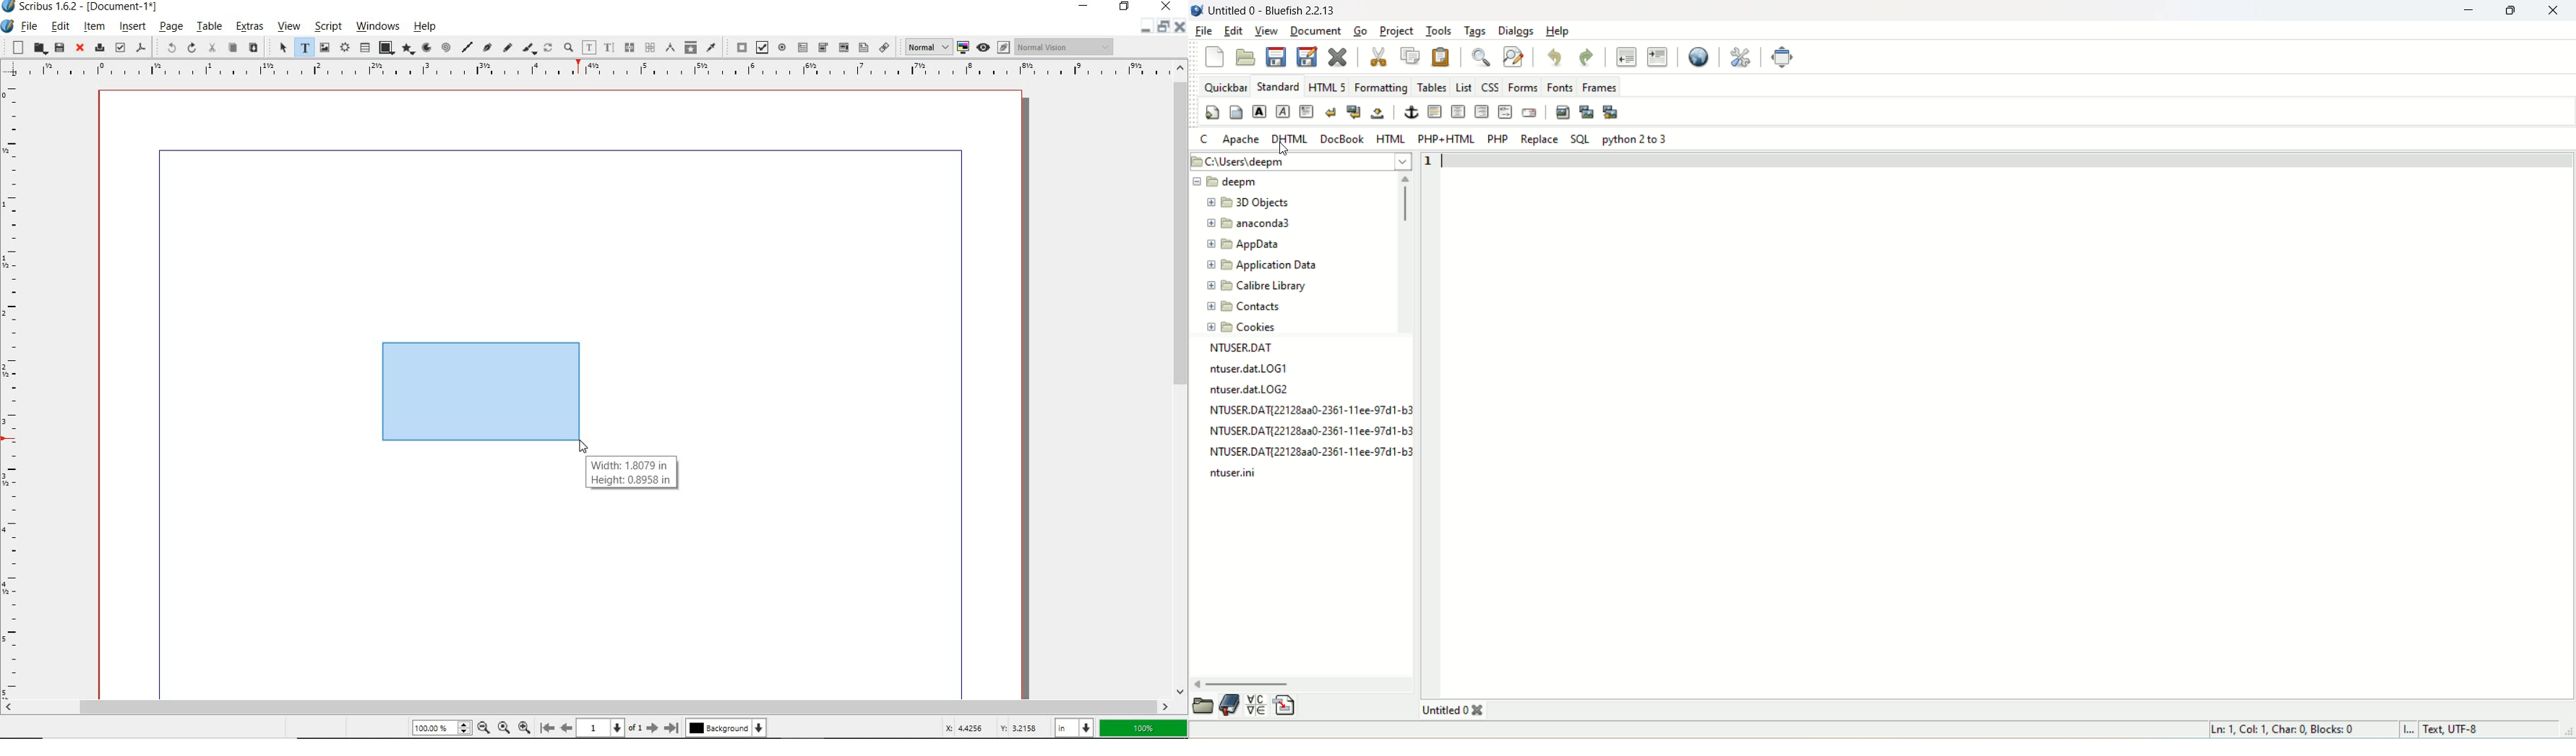 This screenshot has width=2576, height=756. I want to click on save file as, so click(1306, 57).